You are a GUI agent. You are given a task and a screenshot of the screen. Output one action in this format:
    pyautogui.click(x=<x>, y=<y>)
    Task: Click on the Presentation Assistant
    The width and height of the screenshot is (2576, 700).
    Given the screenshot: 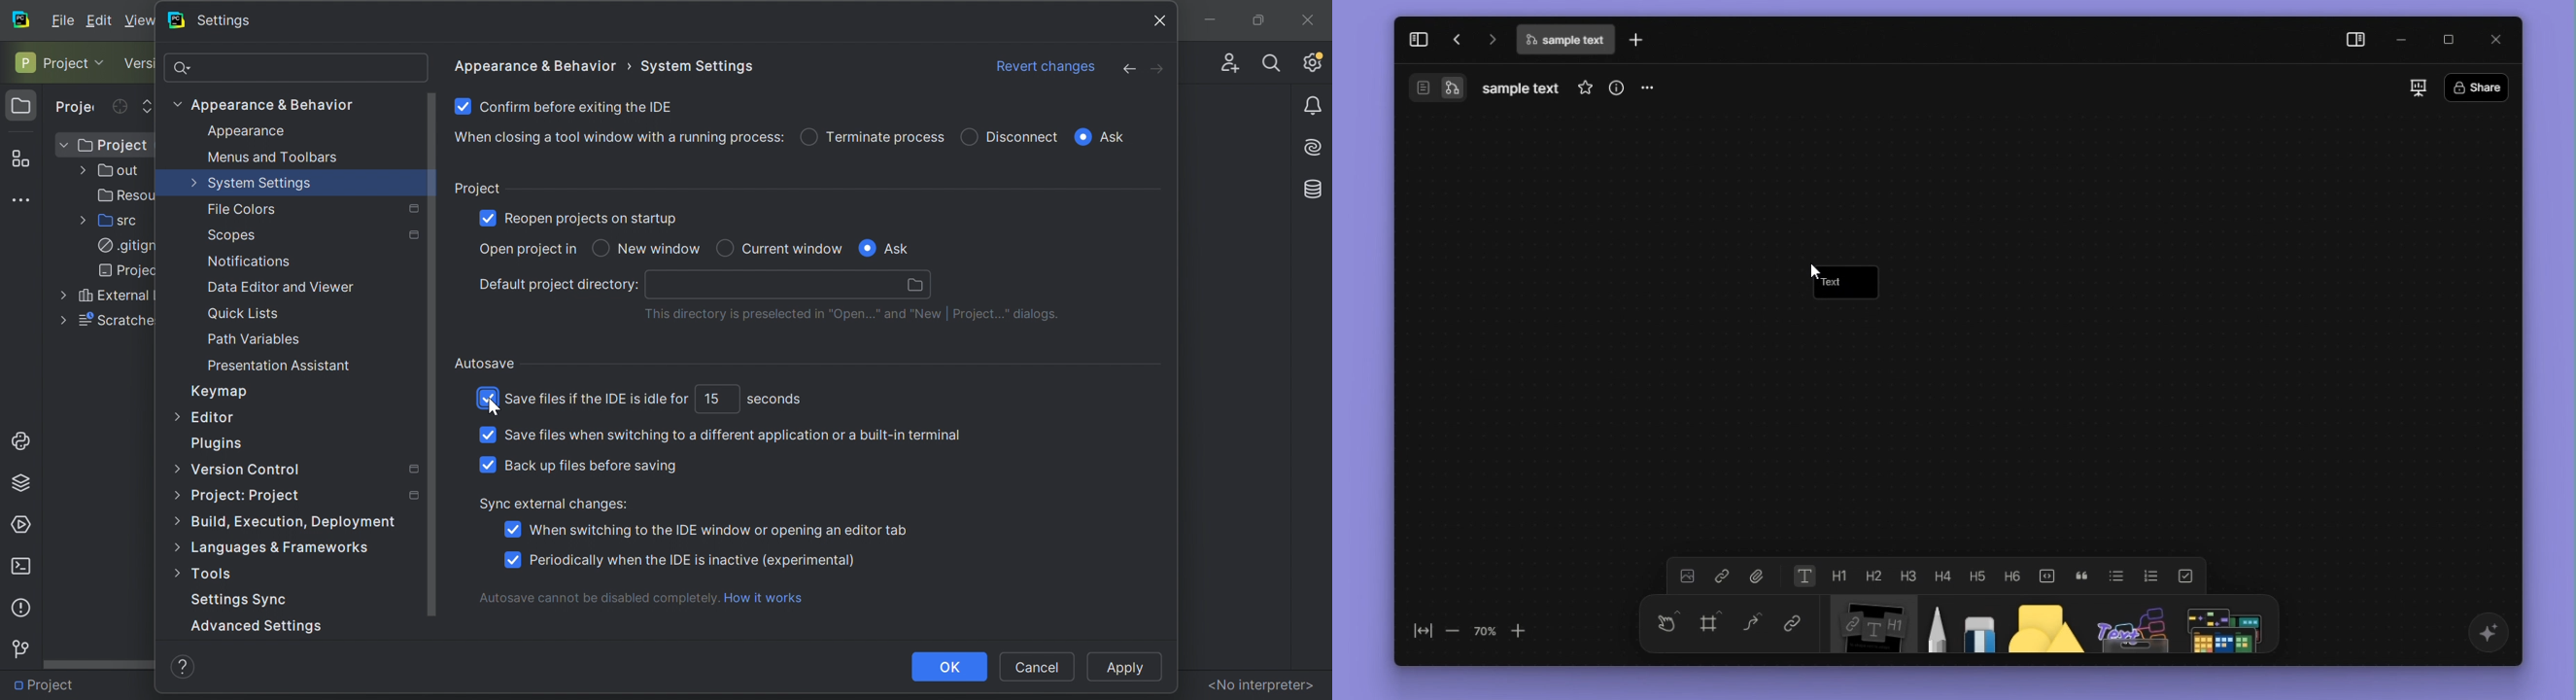 What is the action you would take?
    pyautogui.click(x=281, y=365)
    